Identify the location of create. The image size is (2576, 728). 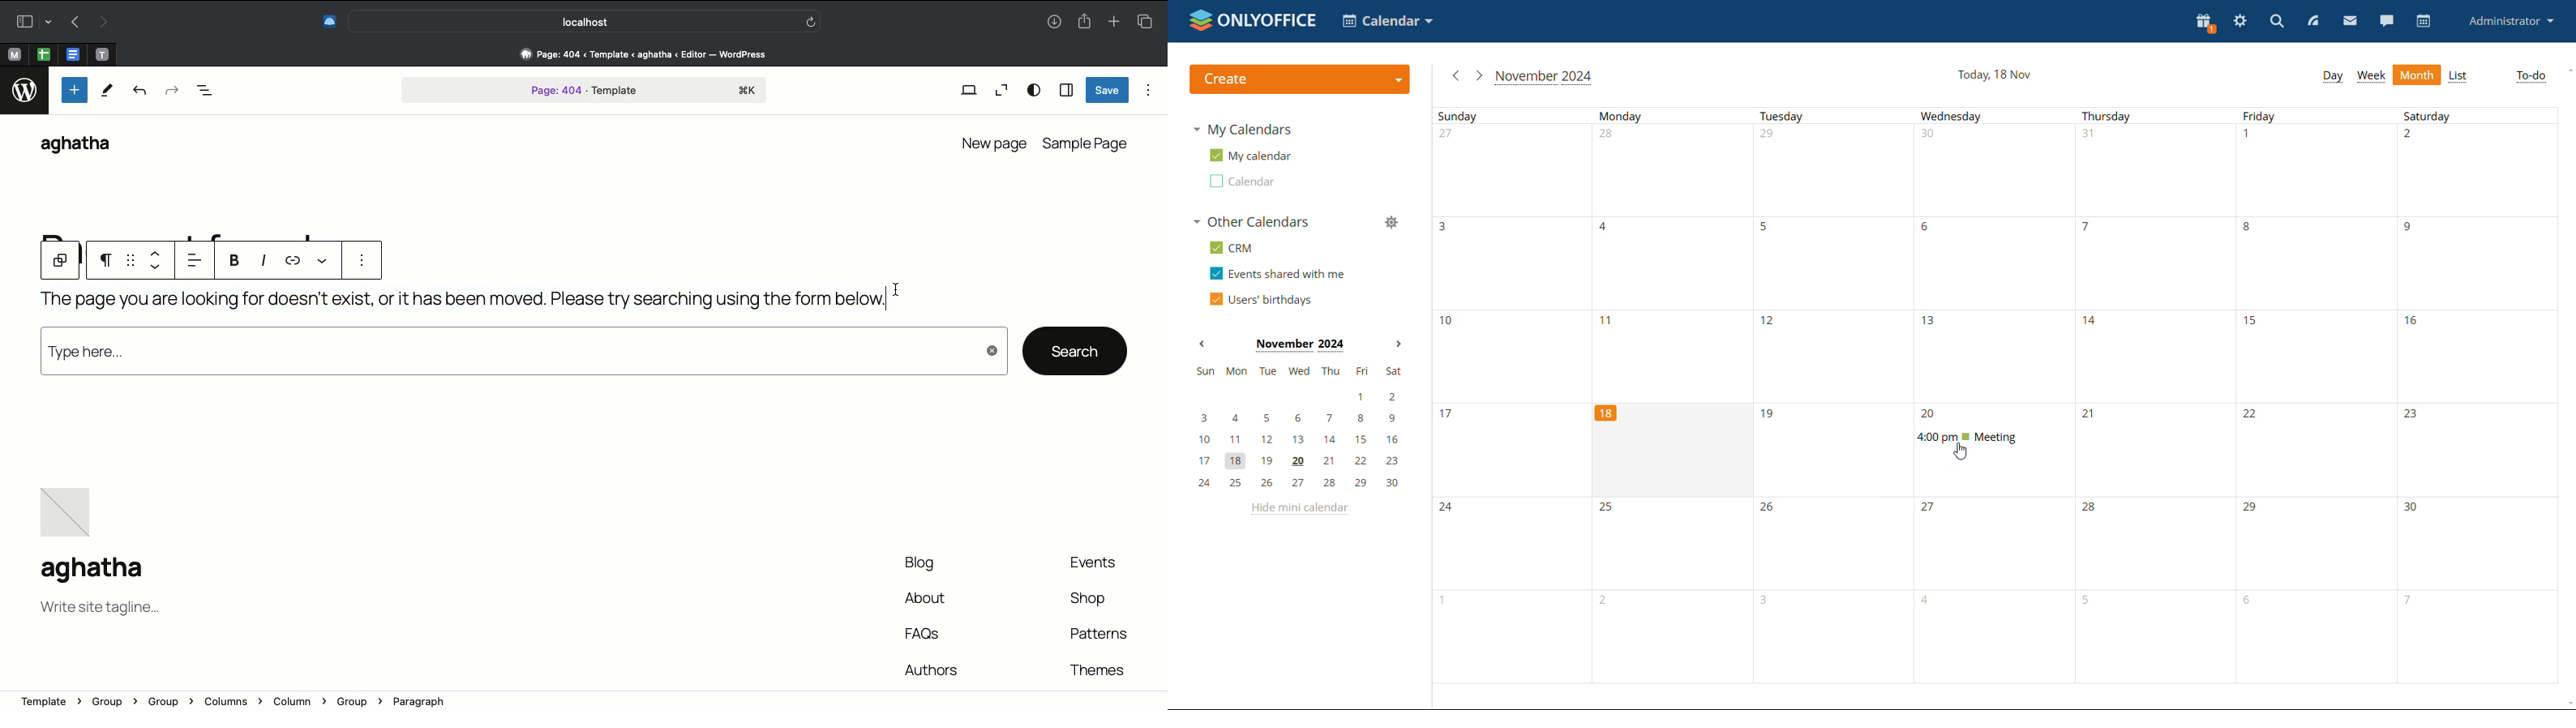
(1301, 80).